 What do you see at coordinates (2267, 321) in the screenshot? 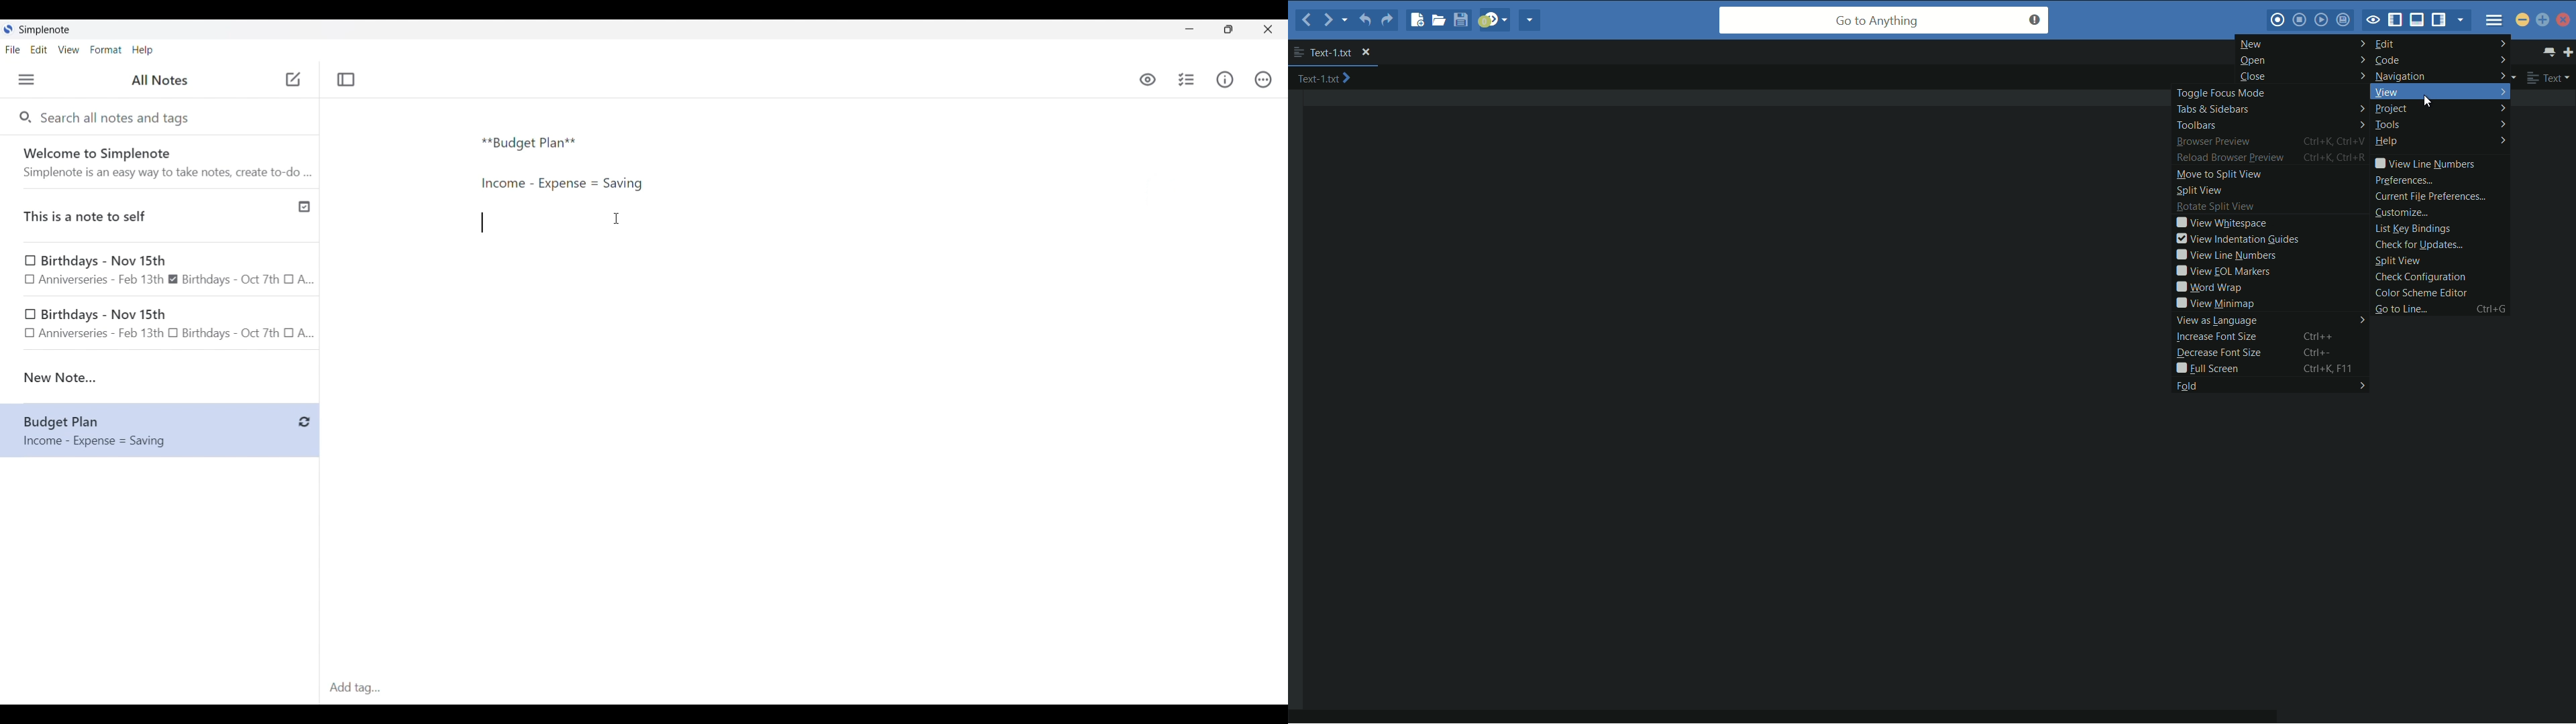
I see `view as language` at bounding box center [2267, 321].